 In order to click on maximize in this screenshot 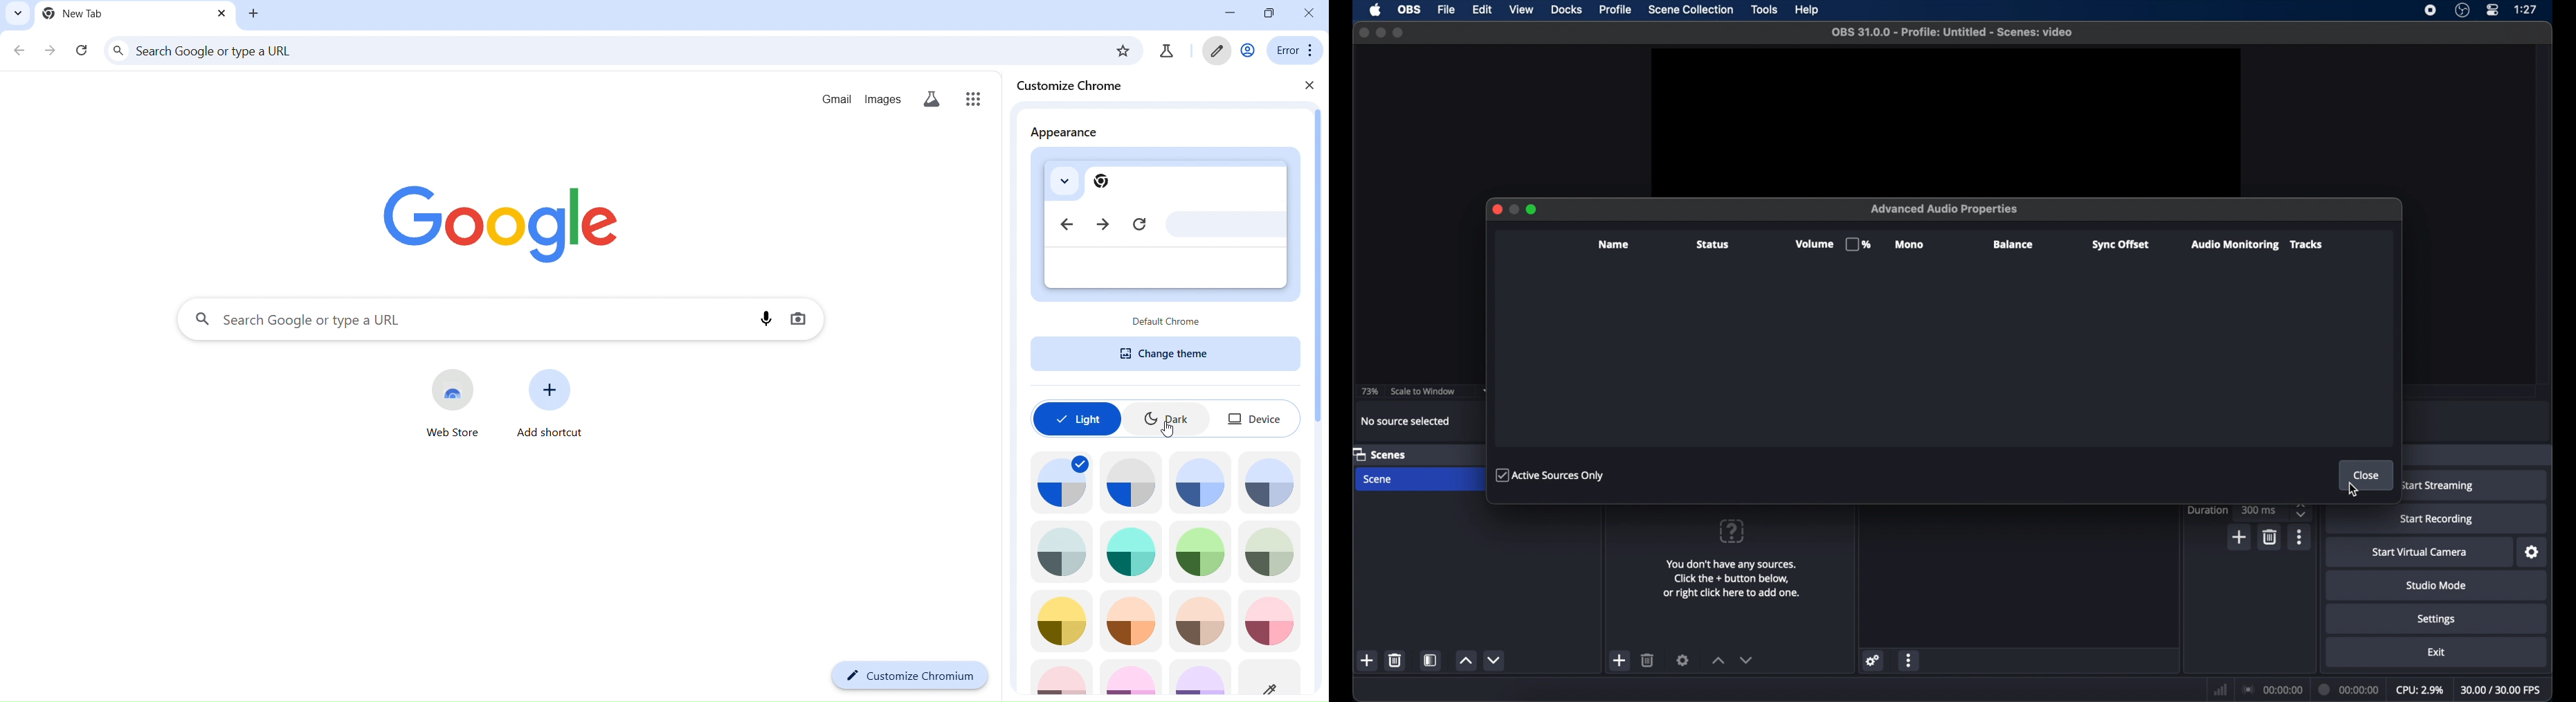, I will do `click(1400, 32)`.